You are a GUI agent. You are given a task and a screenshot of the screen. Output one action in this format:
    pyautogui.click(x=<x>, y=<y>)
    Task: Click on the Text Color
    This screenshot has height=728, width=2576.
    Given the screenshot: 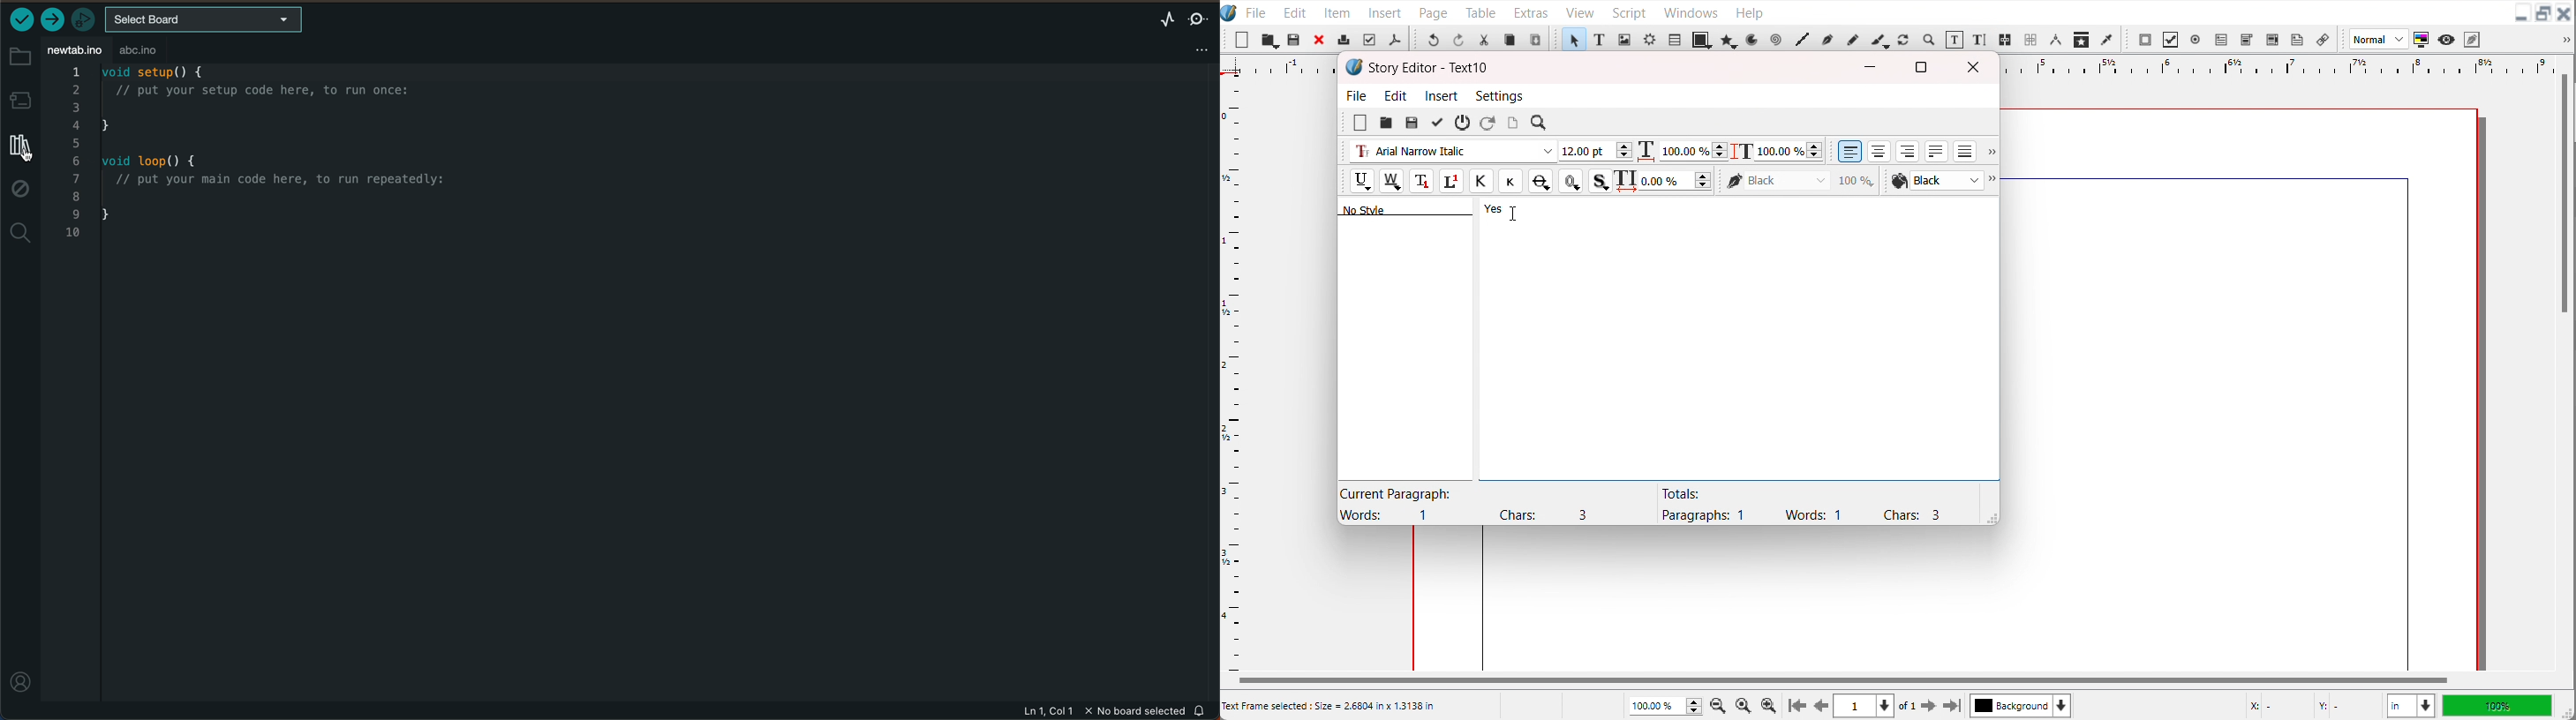 What is the action you would take?
    pyautogui.click(x=1936, y=181)
    